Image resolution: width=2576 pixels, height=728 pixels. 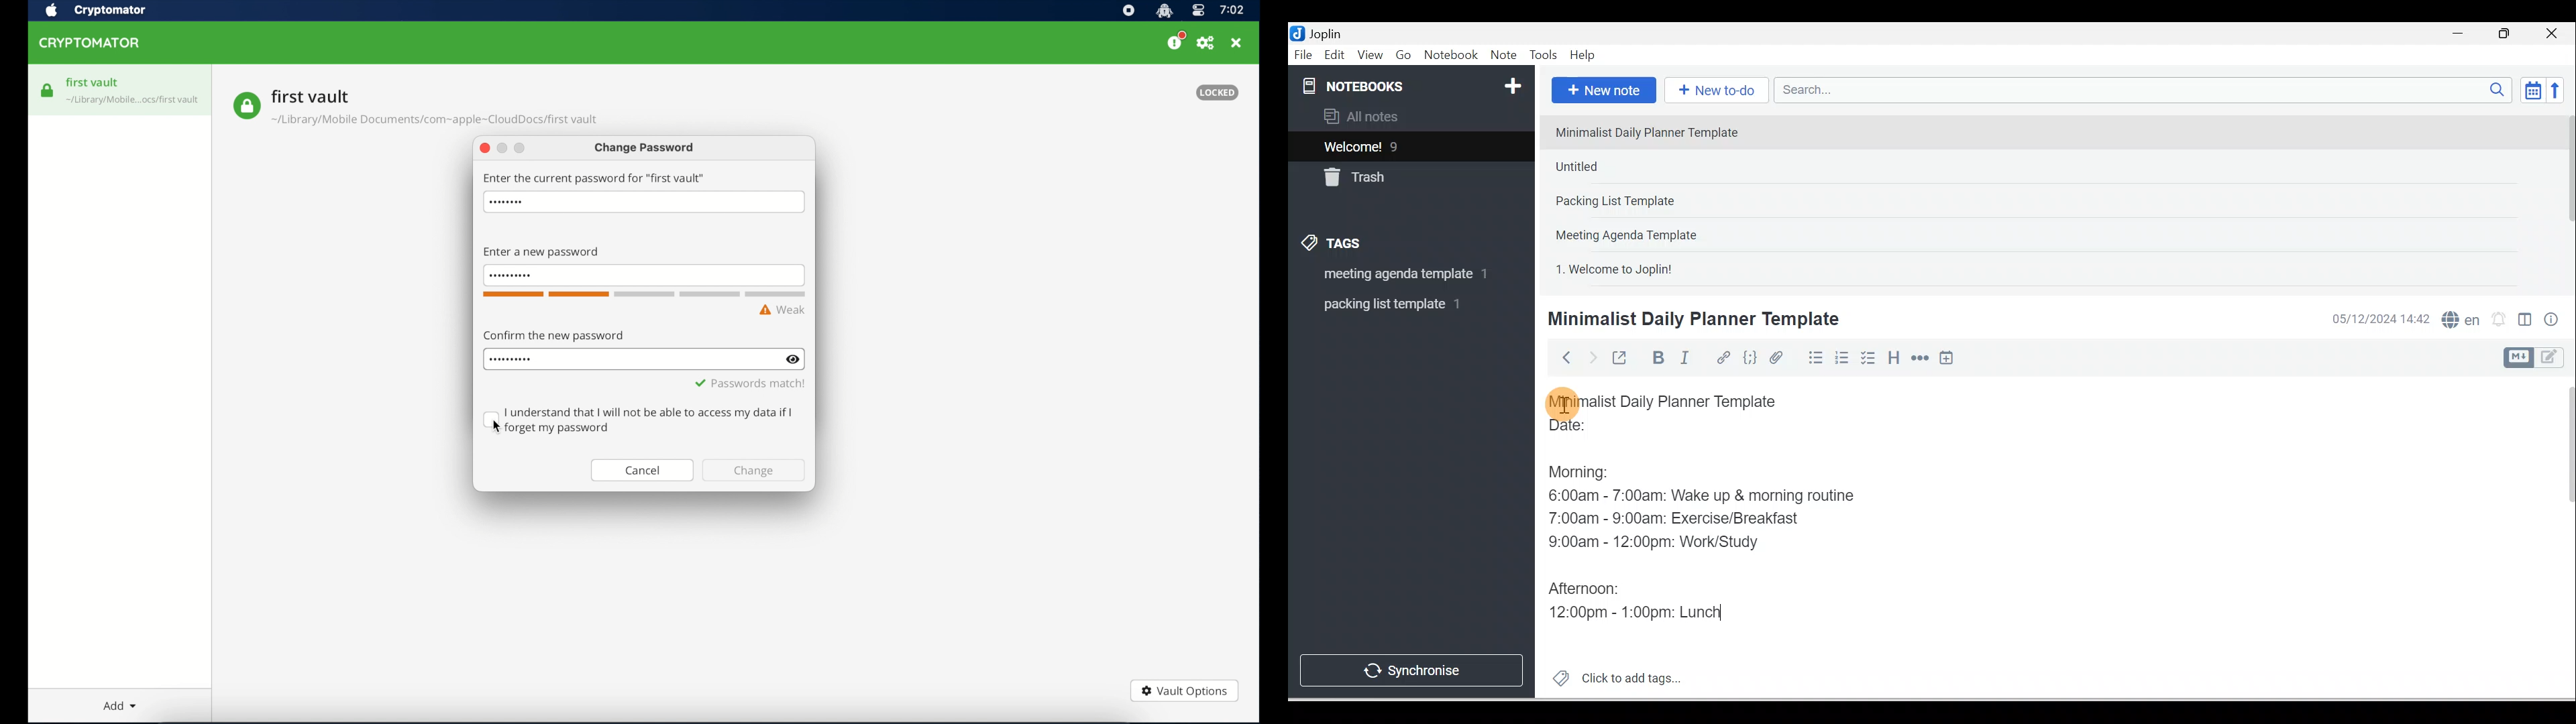 I want to click on Heading, so click(x=1893, y=357).